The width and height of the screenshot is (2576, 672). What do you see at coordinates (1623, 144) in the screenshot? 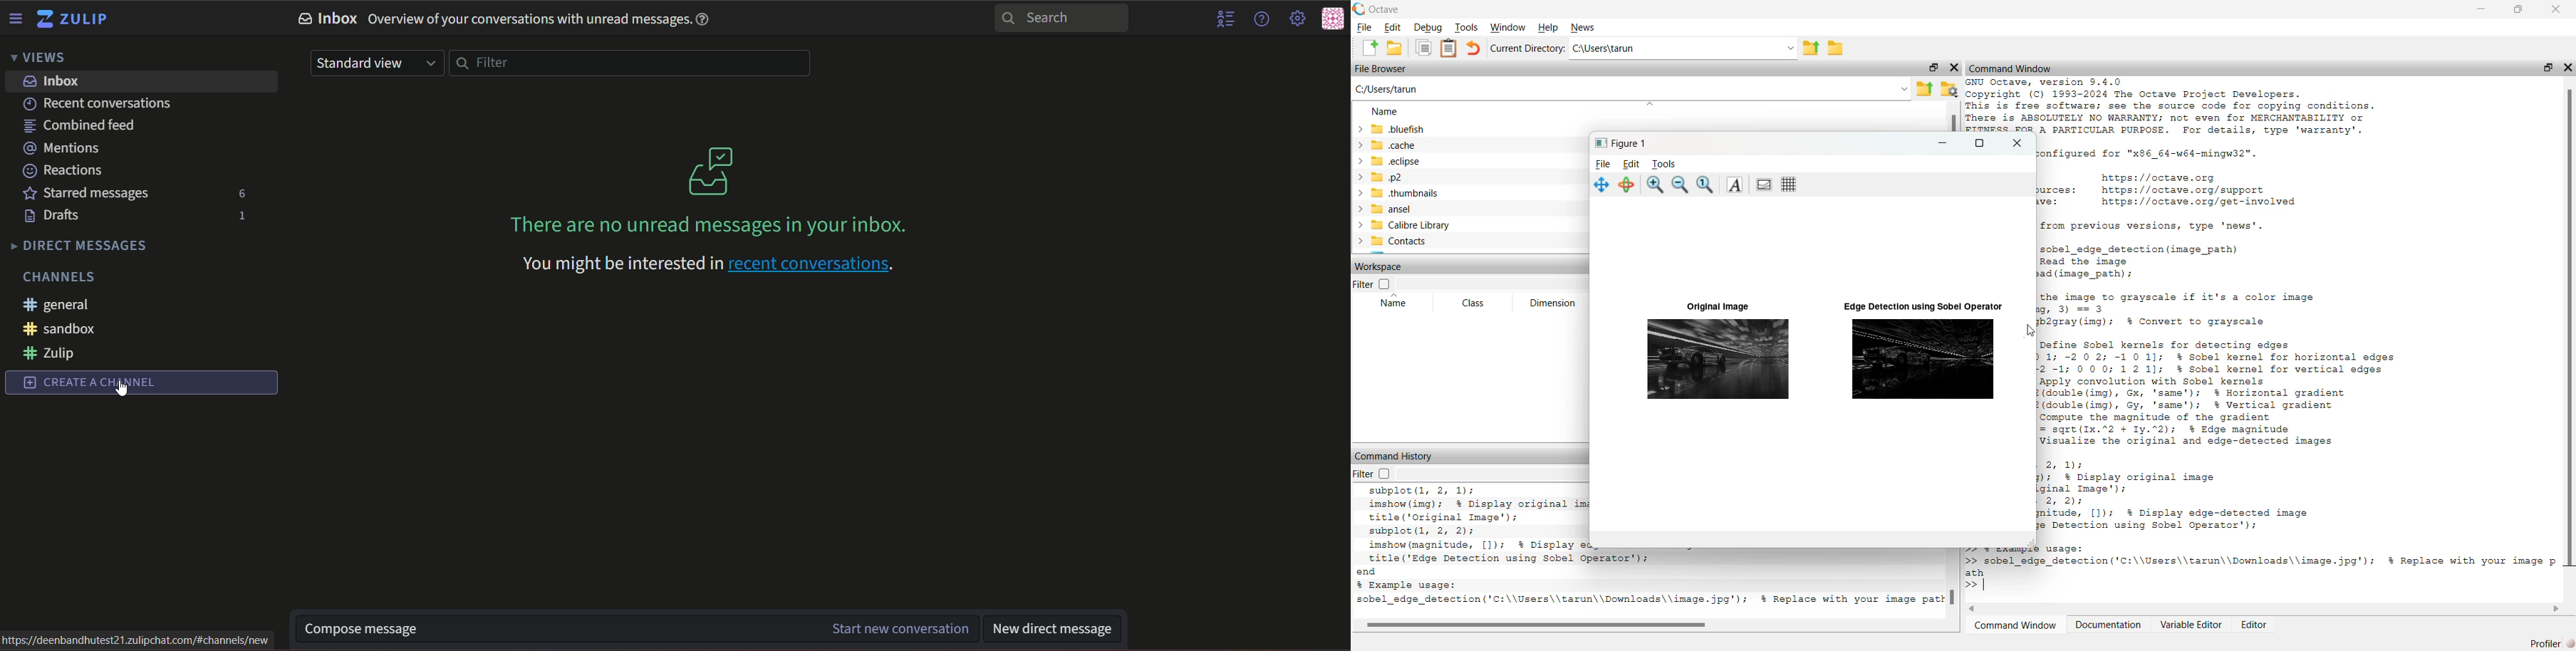
I see `figure 1` at bounding box center [1623, 144].